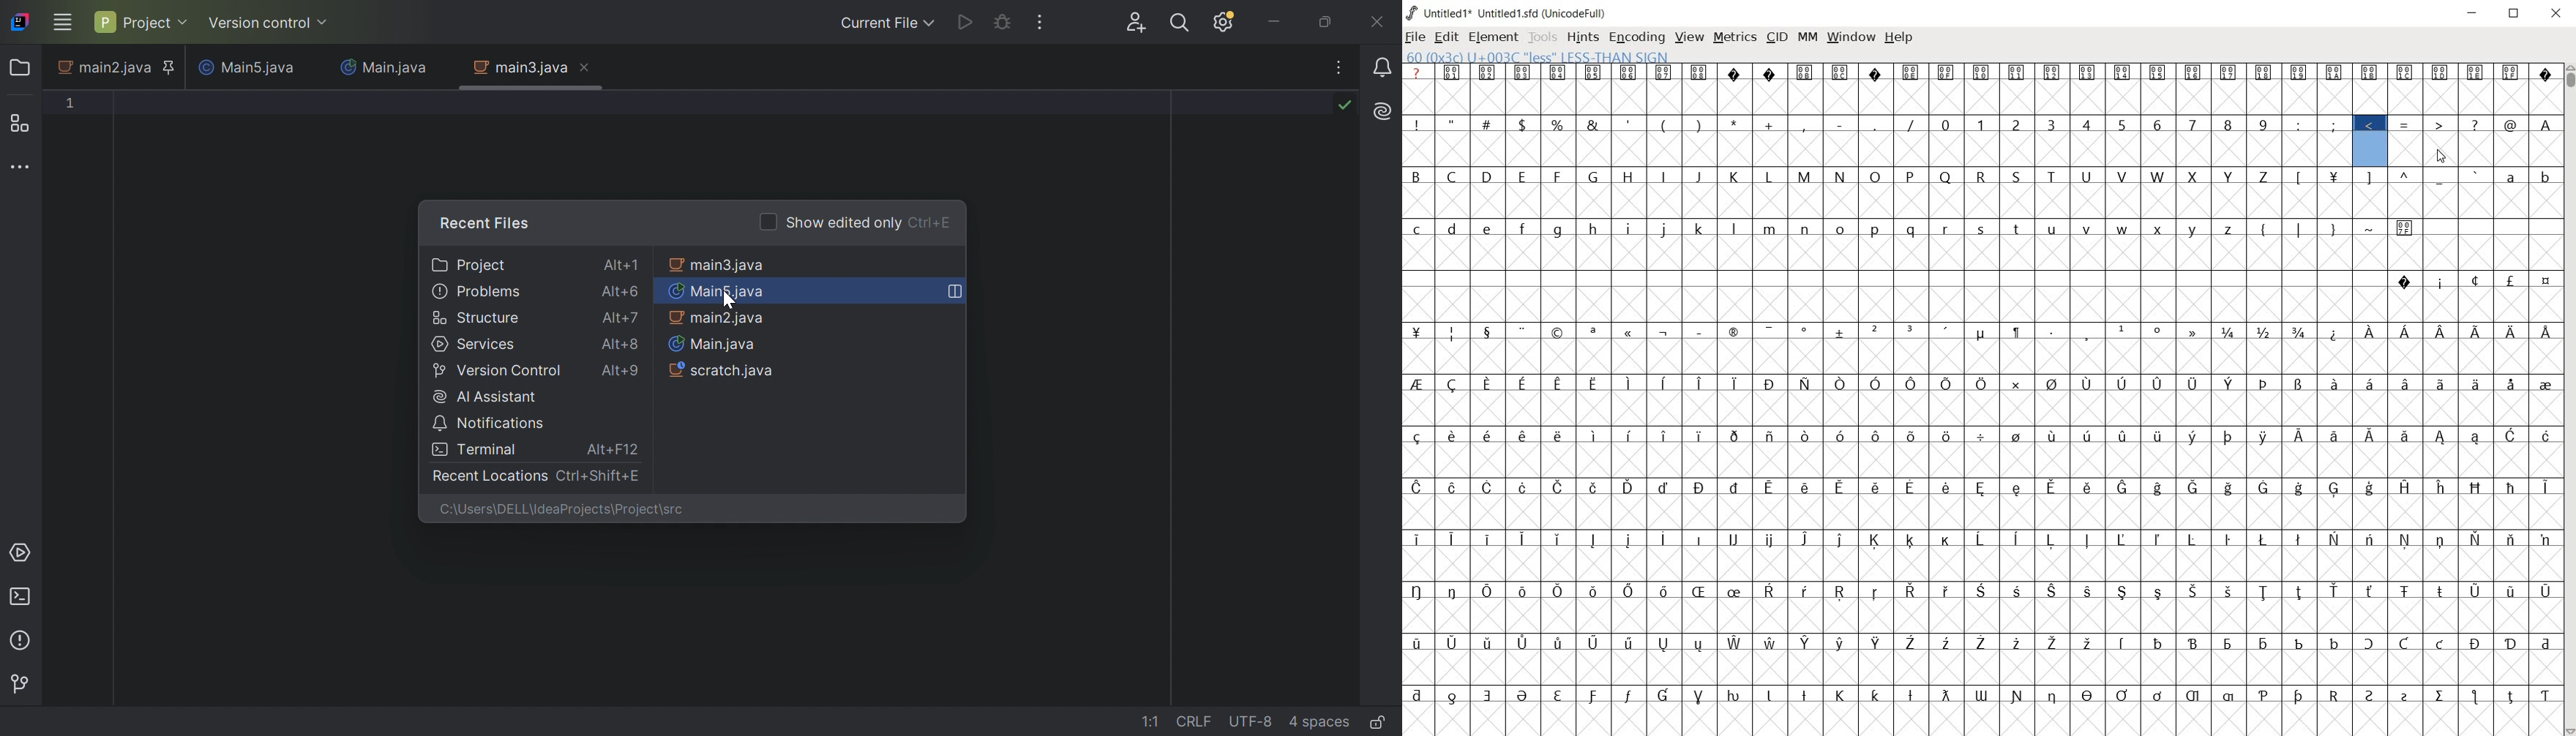 This screenshot has width=2576, height=756. What do you see at coordinates (2555, 13) in the screenshot?
I see `close` at bounding box center [2555, 13].